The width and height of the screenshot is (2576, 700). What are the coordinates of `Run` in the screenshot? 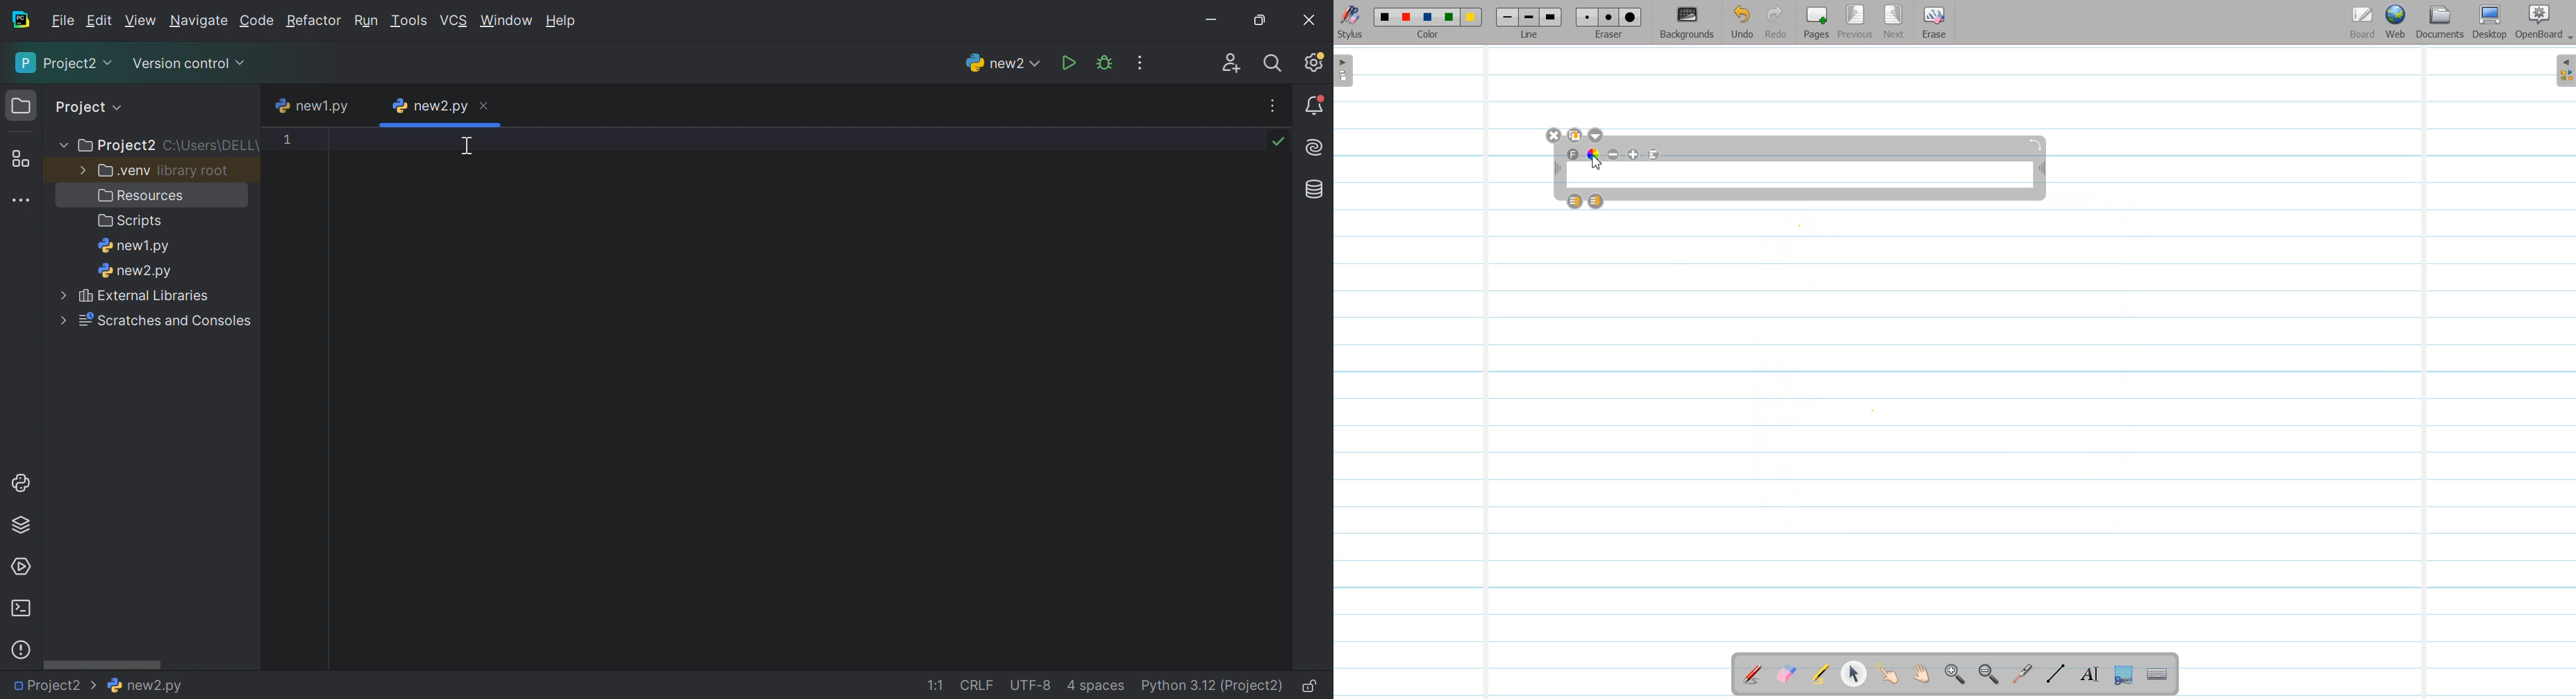 It's located at (1070, 63).